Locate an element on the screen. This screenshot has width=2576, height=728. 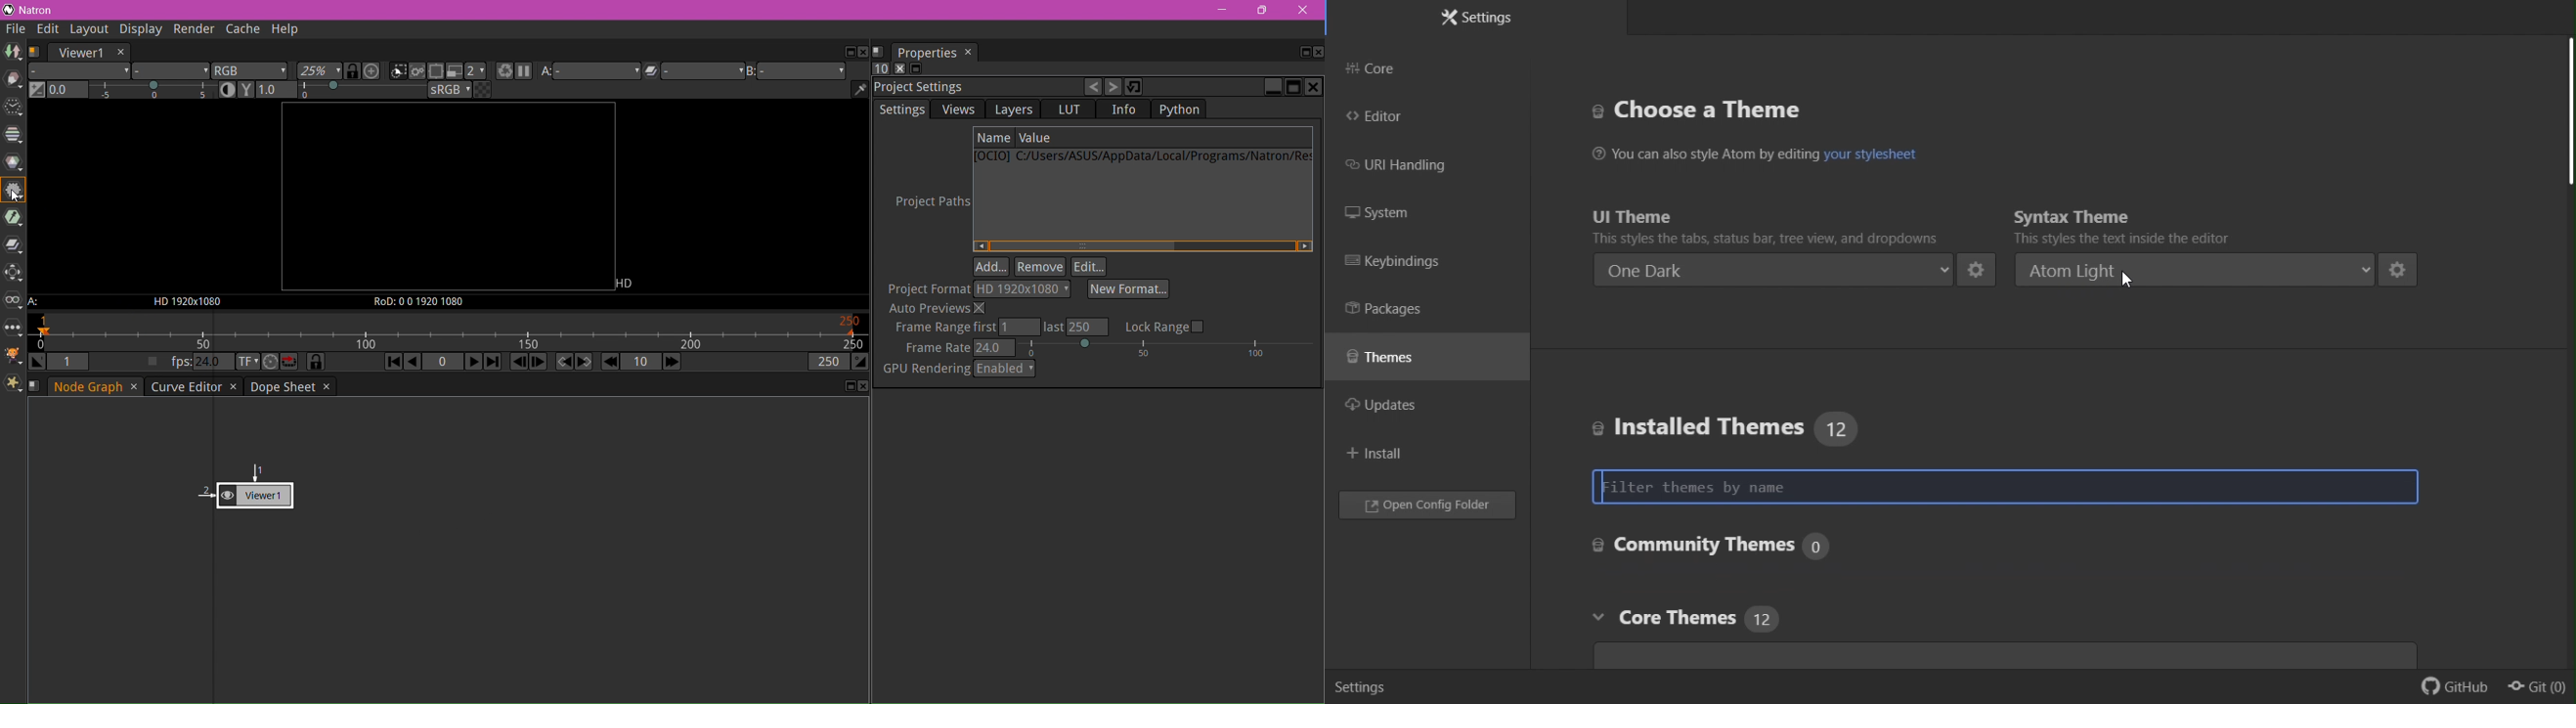
URI handling is located at coordinates (1410, 168).